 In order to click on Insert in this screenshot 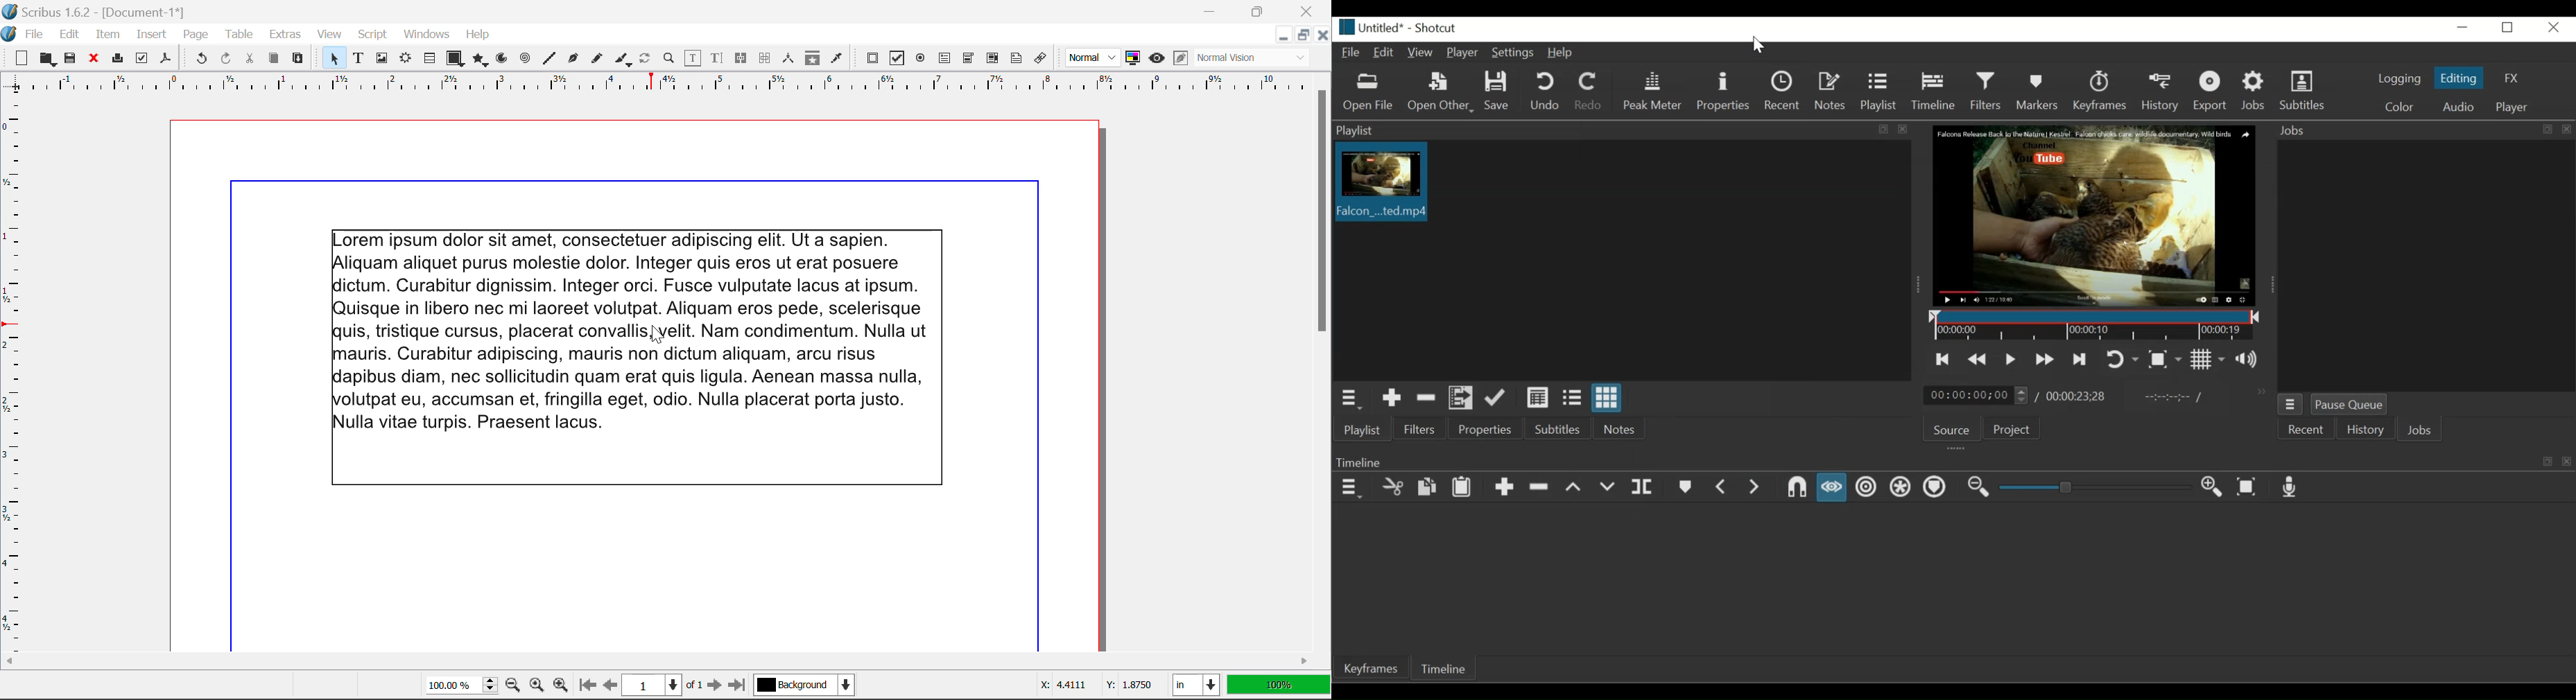, I will do `click(150, 37)`.